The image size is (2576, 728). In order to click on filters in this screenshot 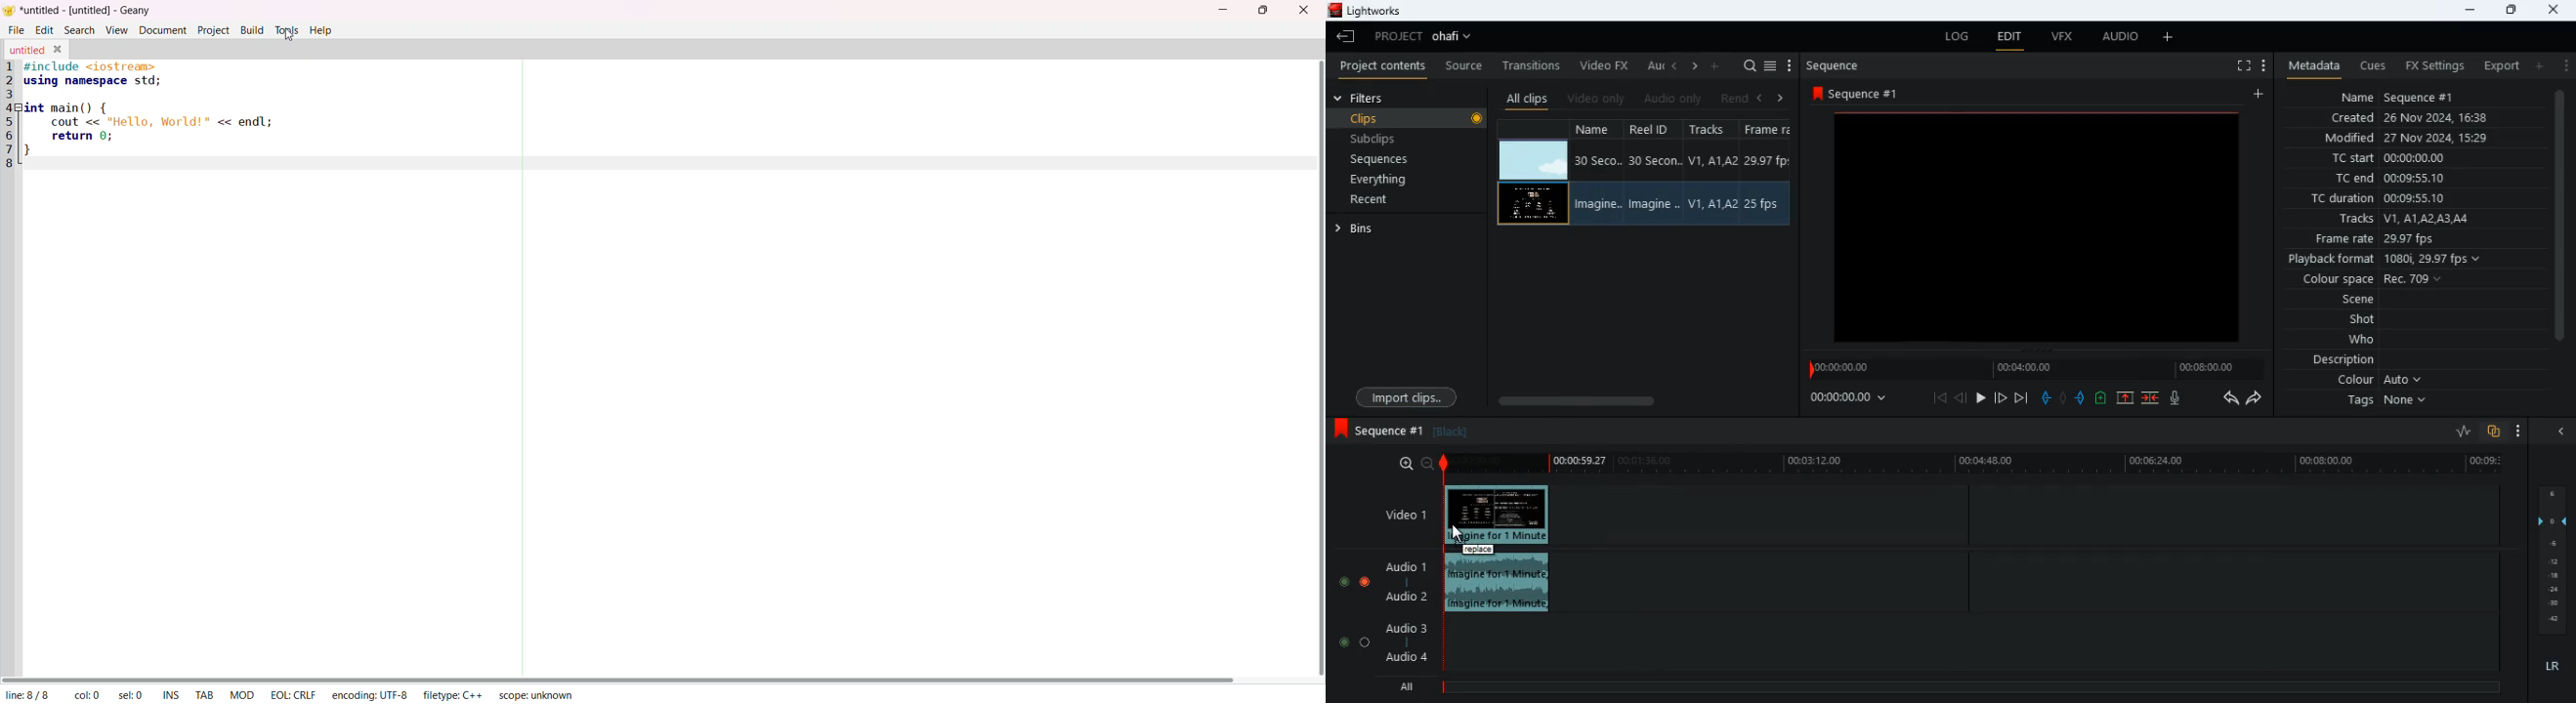, I will do `click(1363, 98)`.